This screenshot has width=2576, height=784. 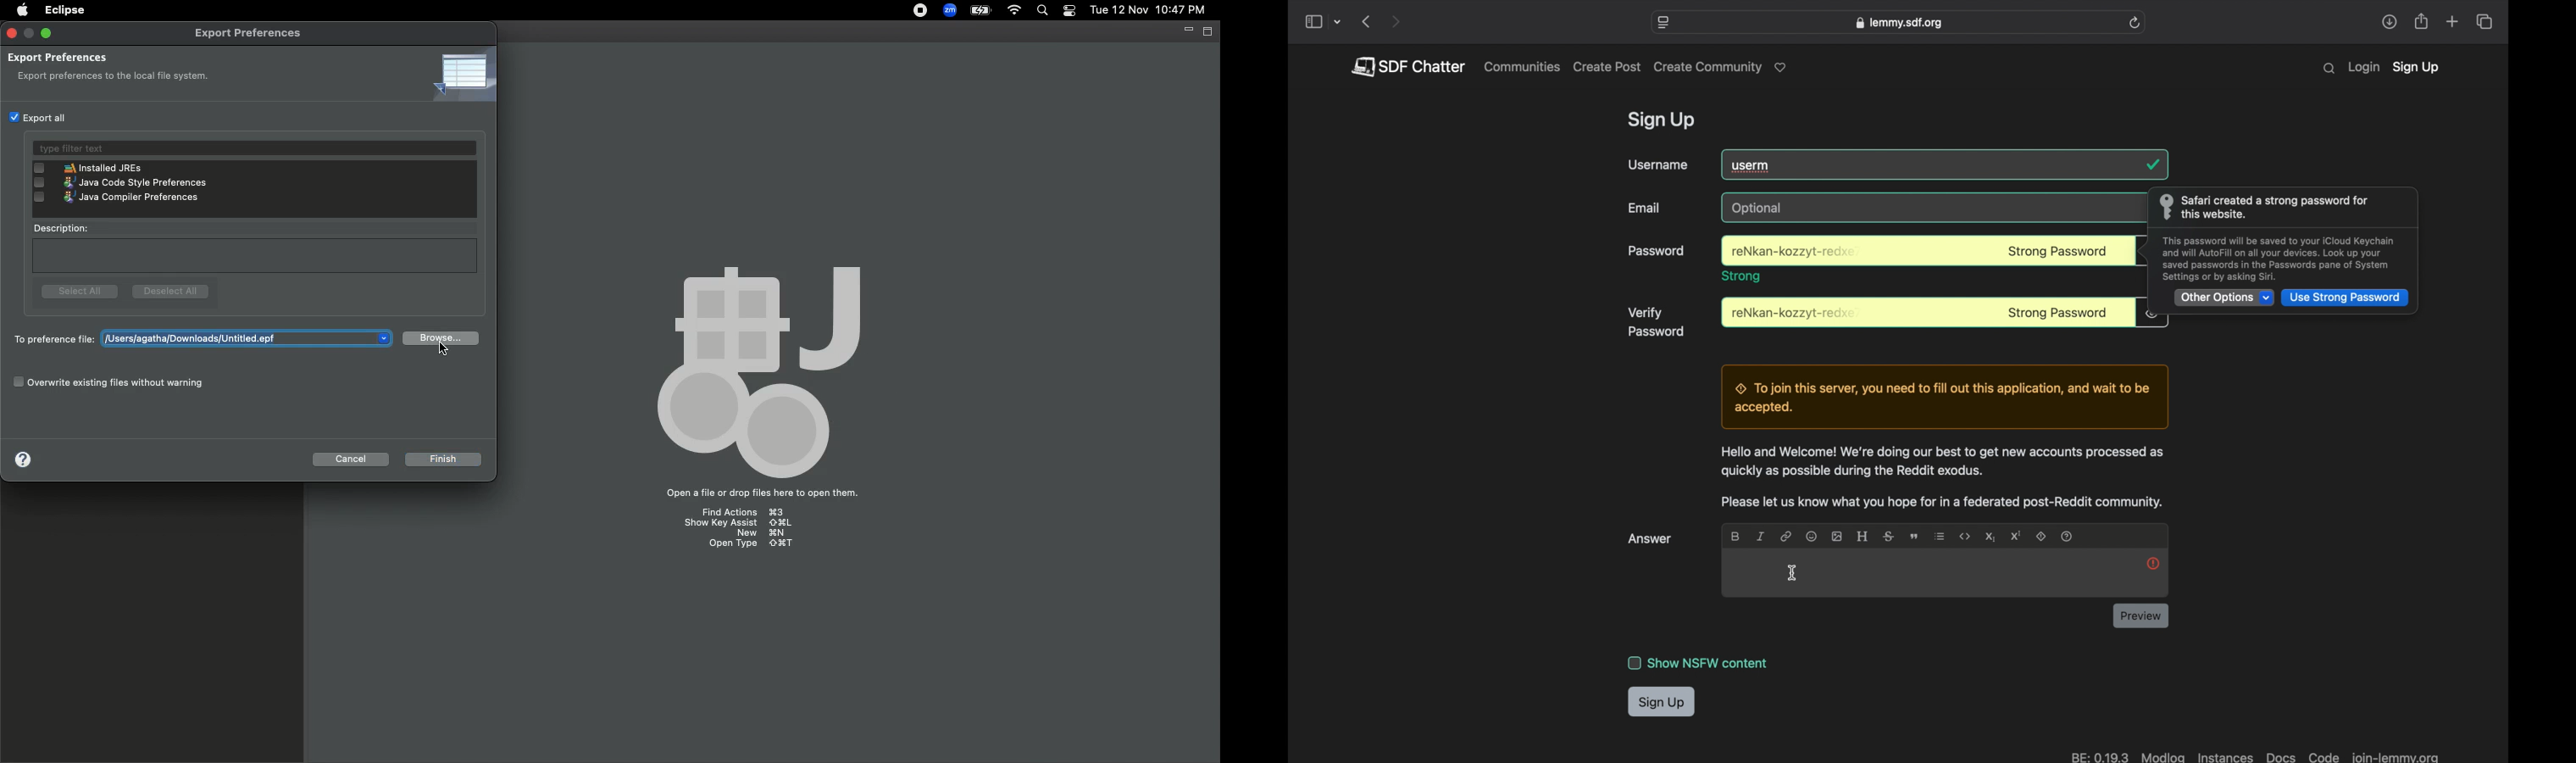 I want to click on sign up, so click(x=1662, y=703).